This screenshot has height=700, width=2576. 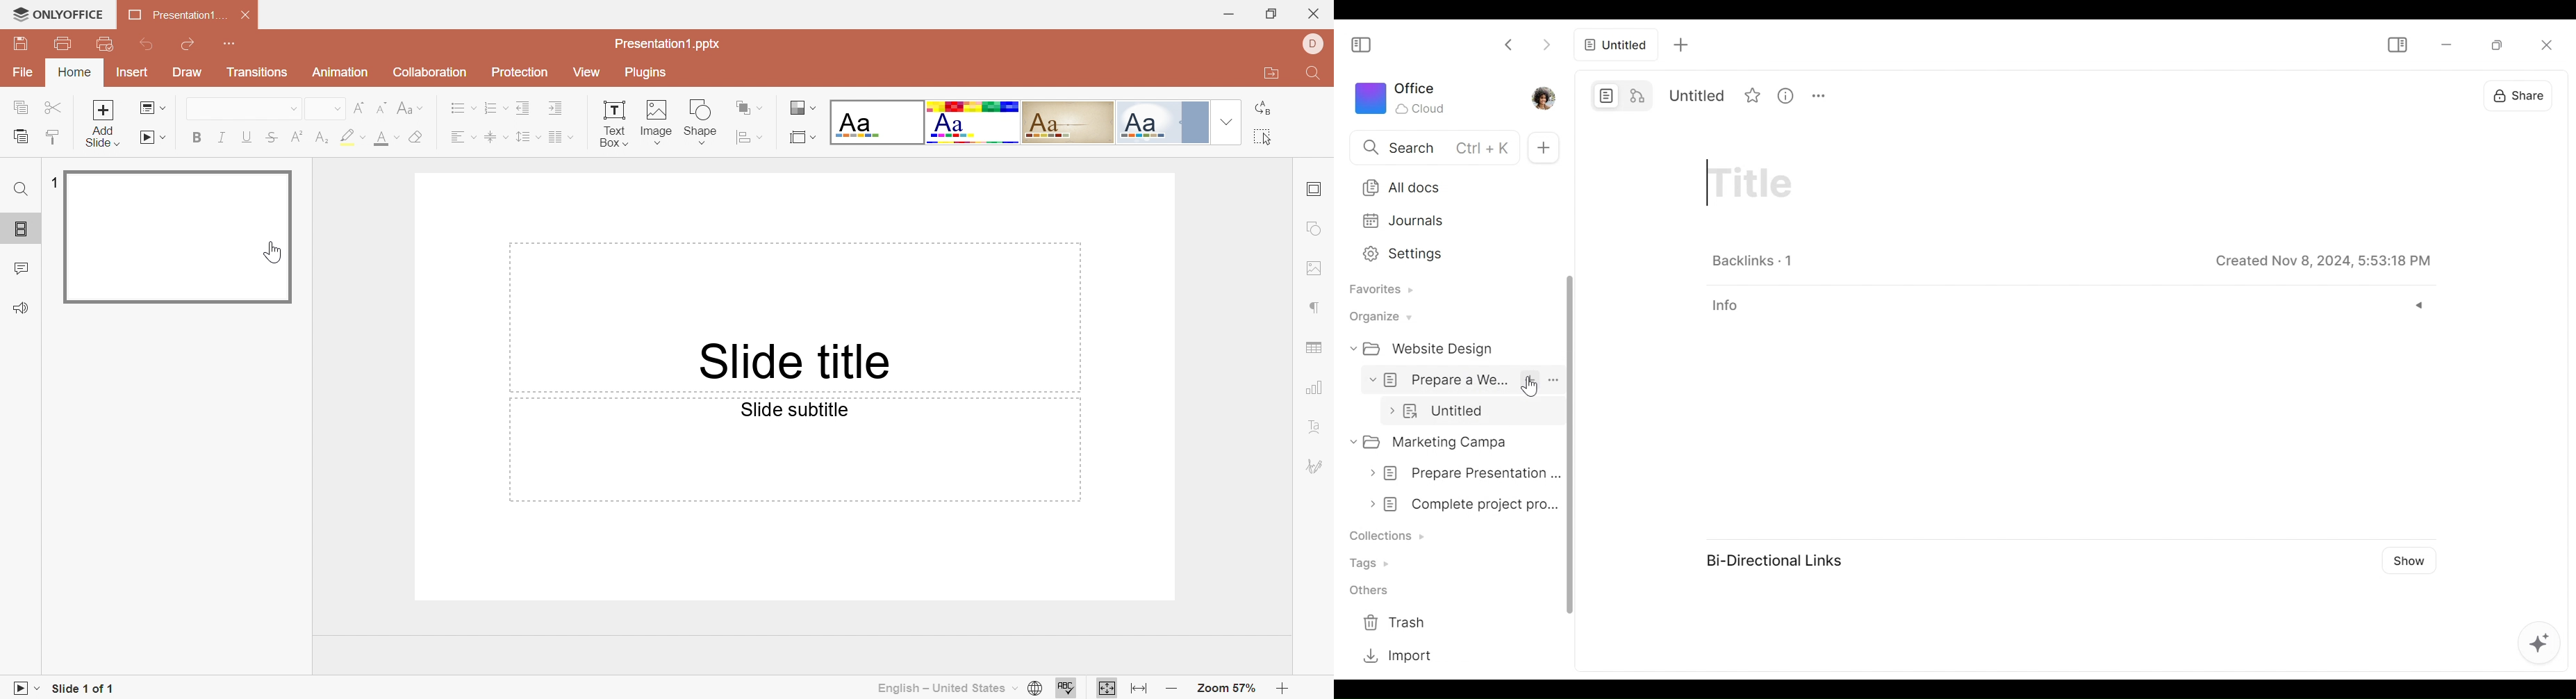 I want to click on Line spacing, so click(x=523, y=136).